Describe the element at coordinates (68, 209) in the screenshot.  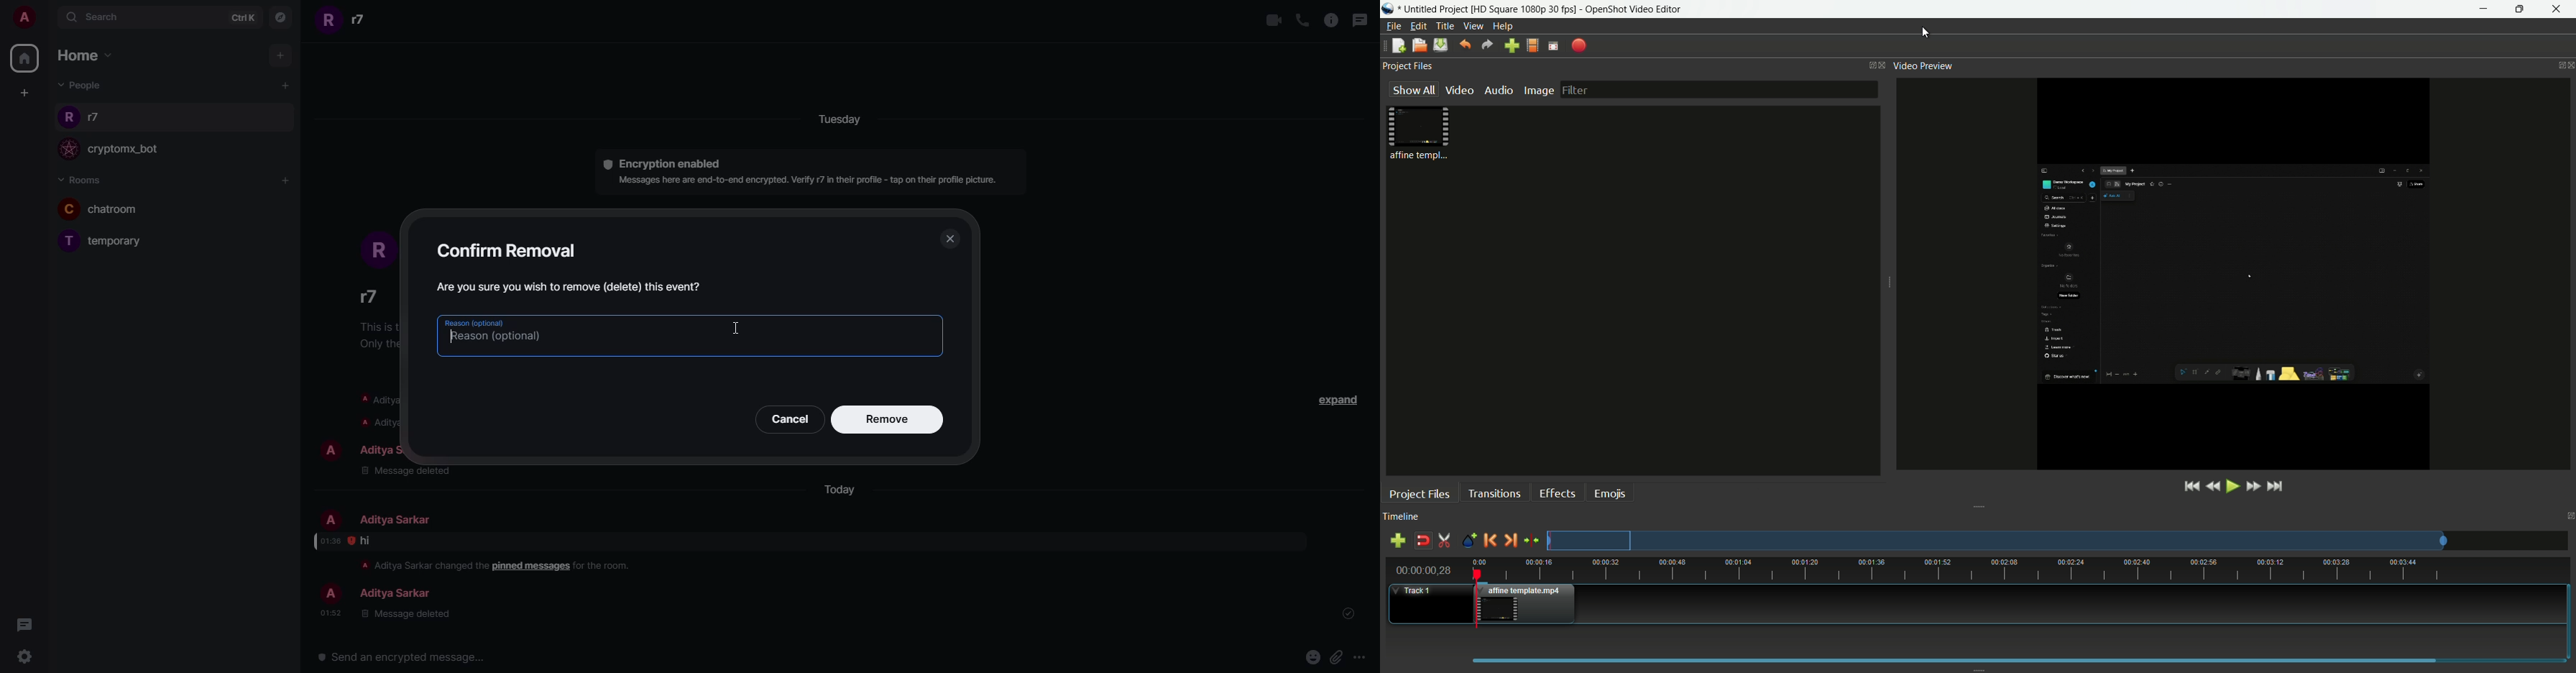
I see `profile` at that location.